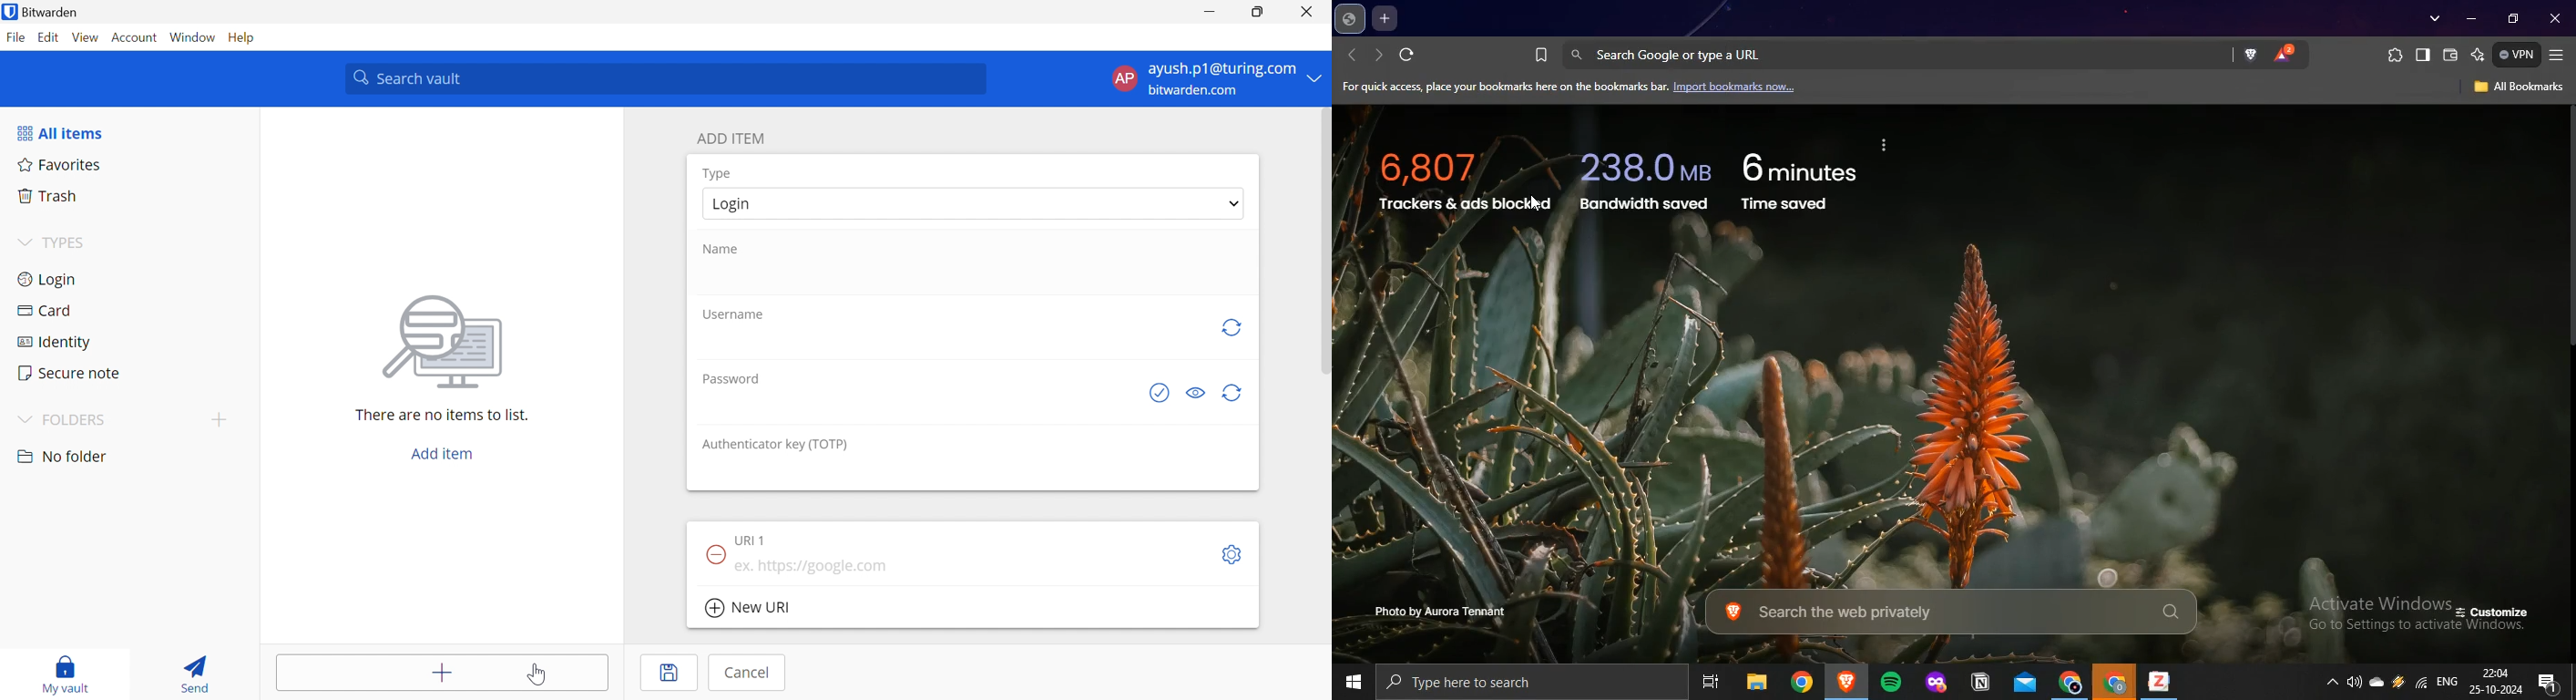  Describe the element at coordinates (88, 38) in the screenshot. I see `View` at that location.